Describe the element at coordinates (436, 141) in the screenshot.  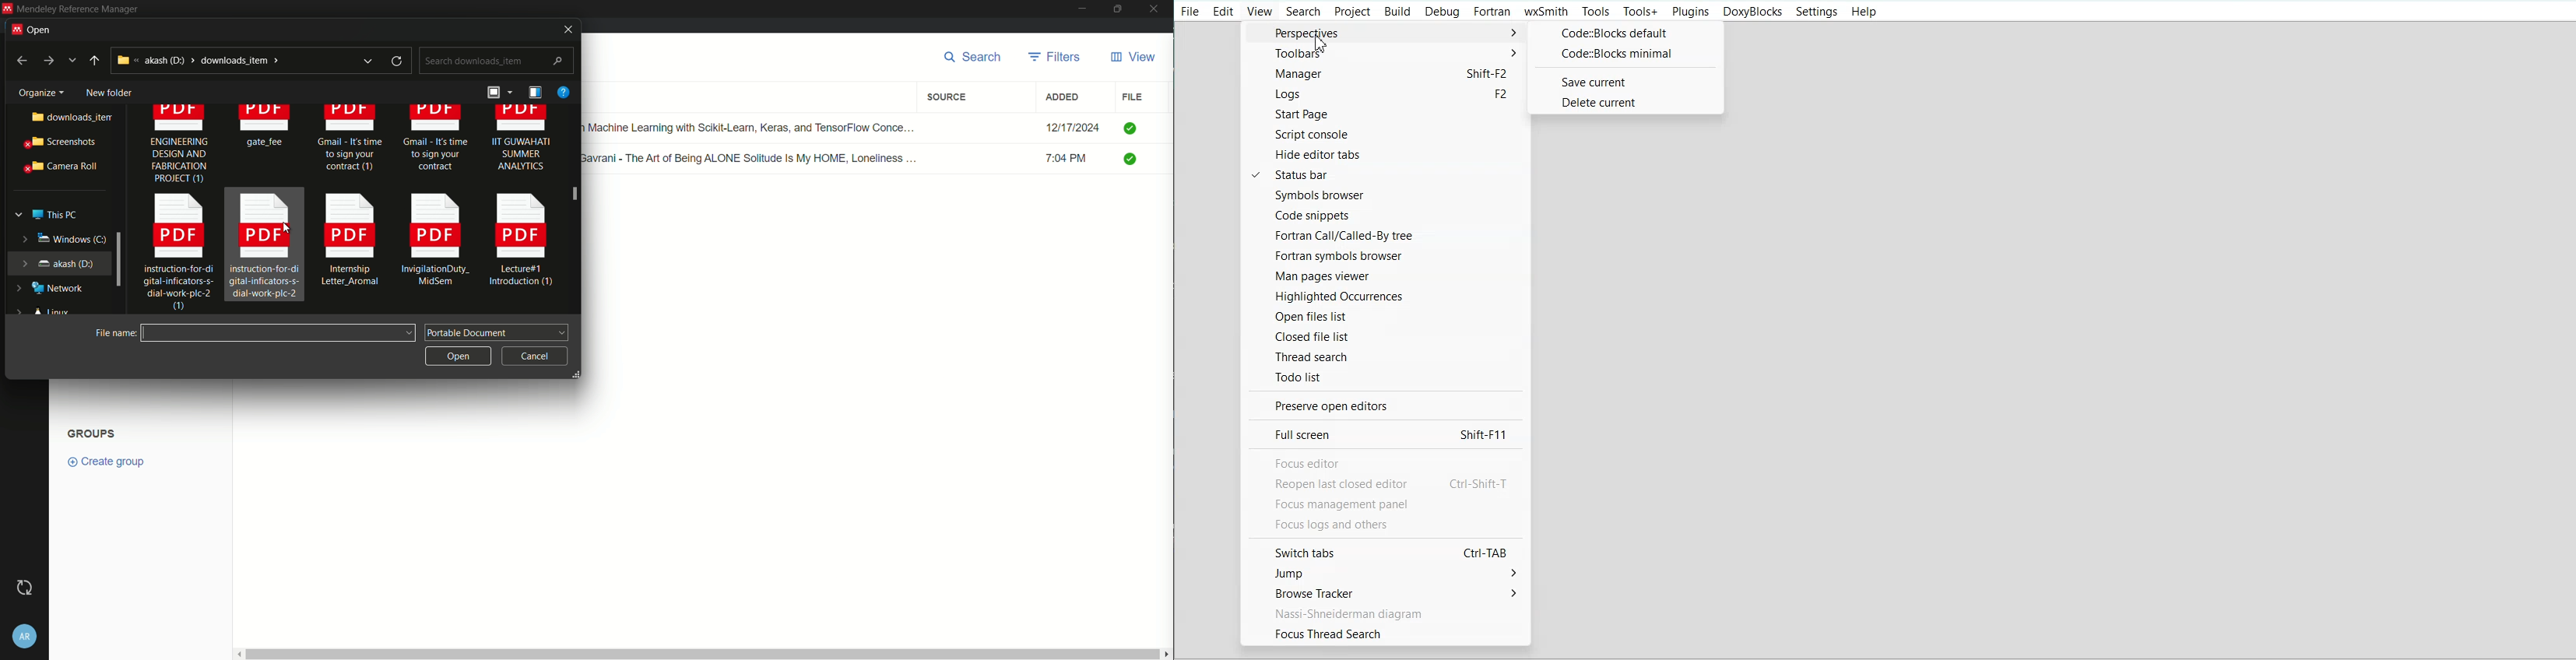
I see `Gmail - It's time.
to sign your
contract` at that location.